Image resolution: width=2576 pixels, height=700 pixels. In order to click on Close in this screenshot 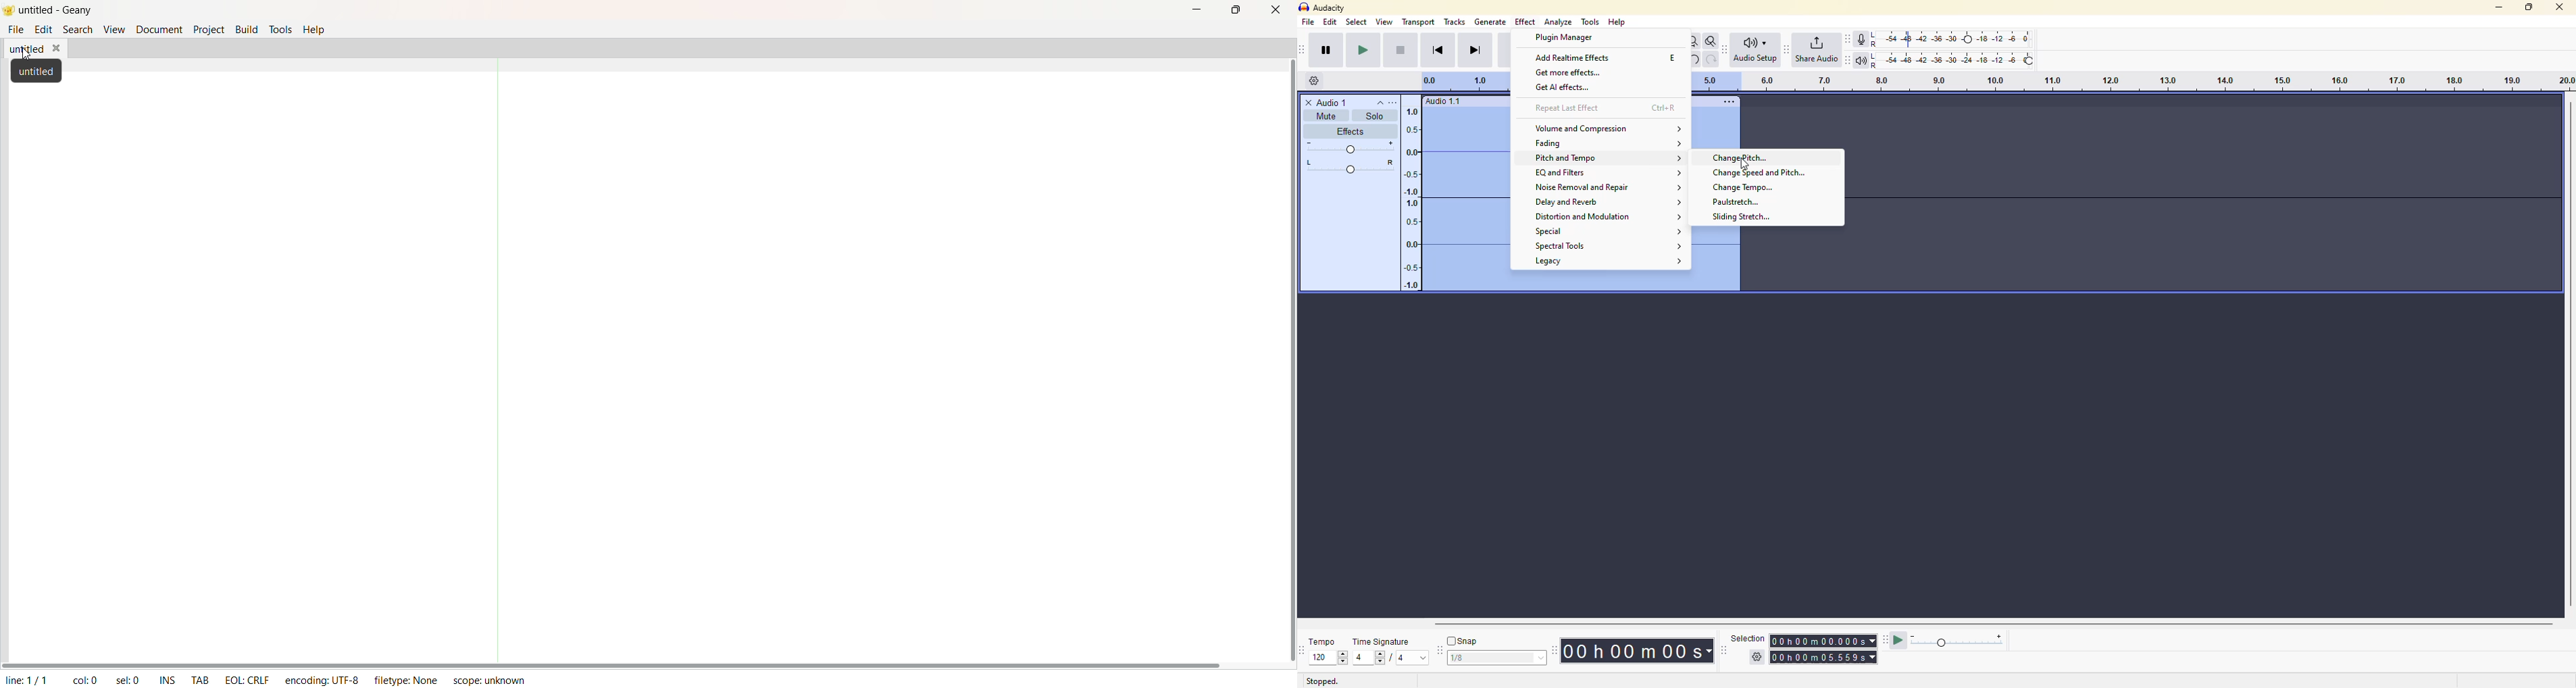, I will do `click(1276, 12)`.